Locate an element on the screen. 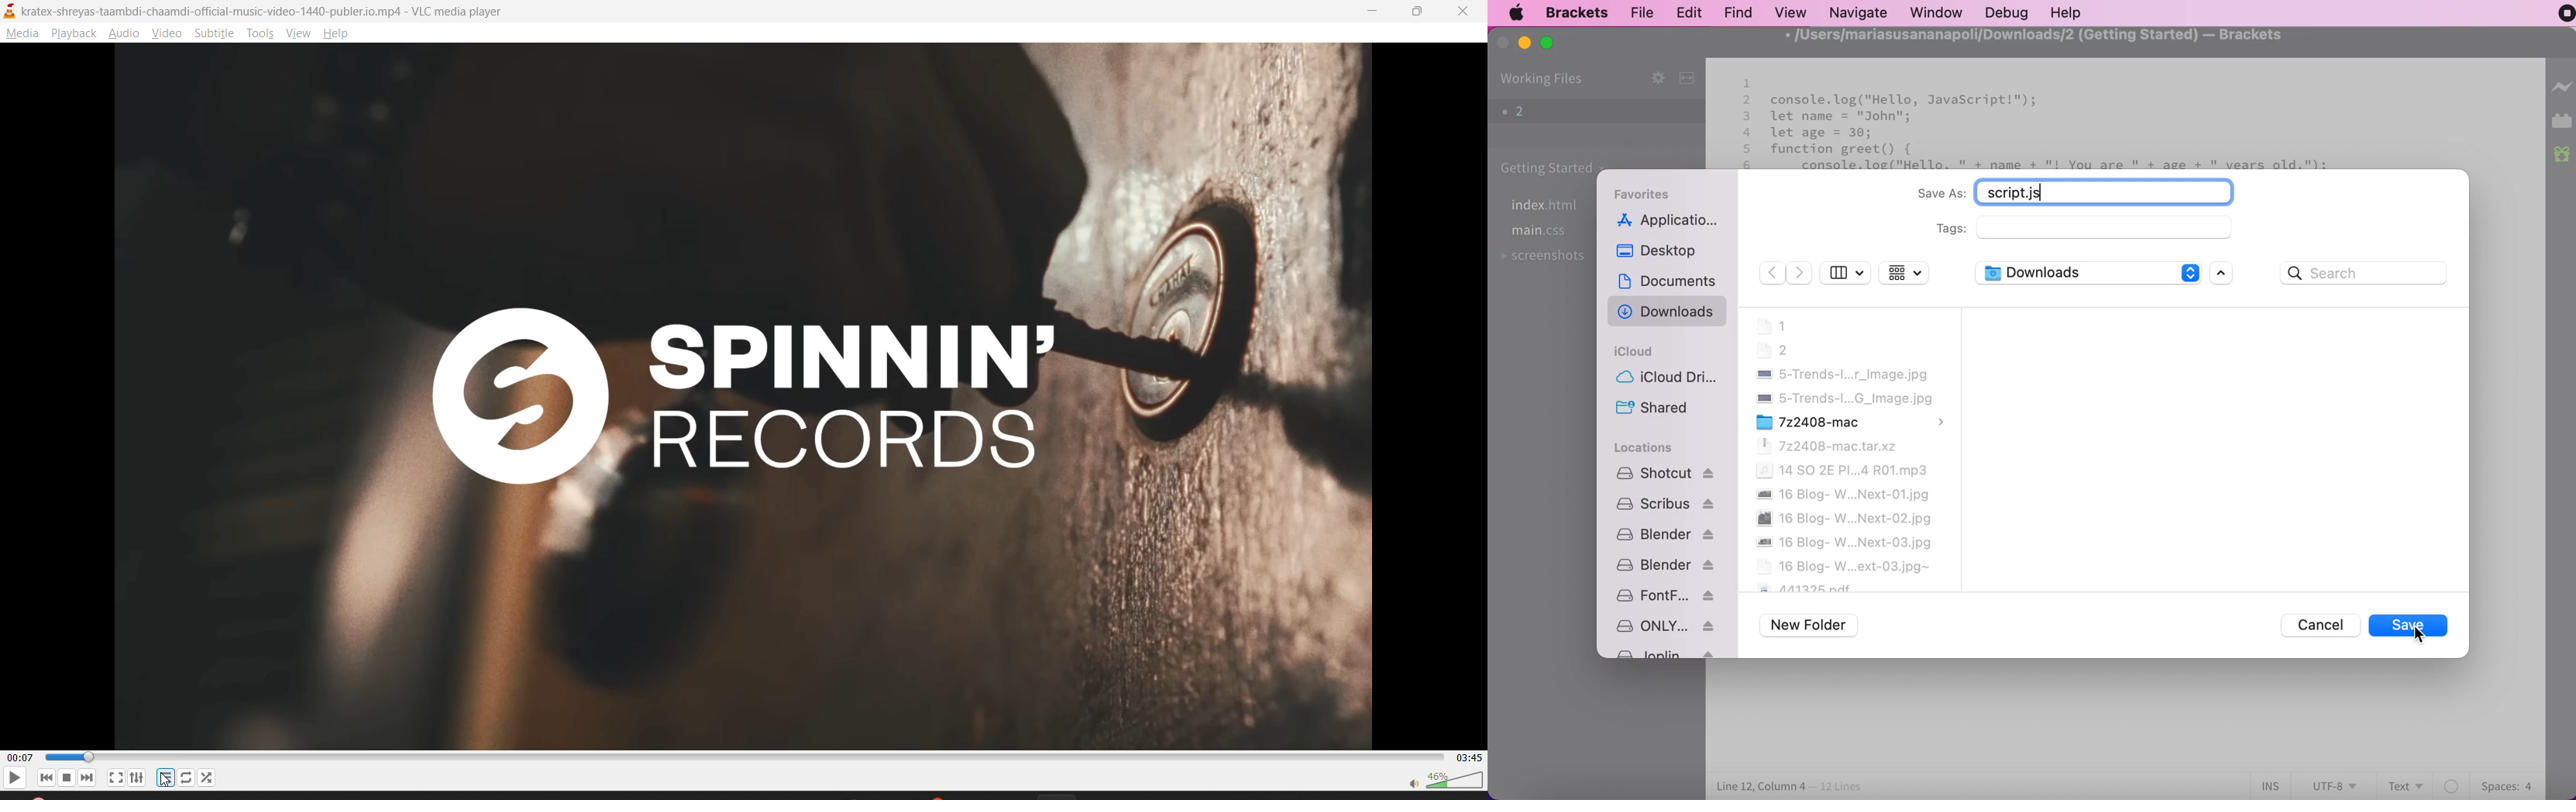 The image size is (2576, 812). 1 is located at coordinates (1772, 326).